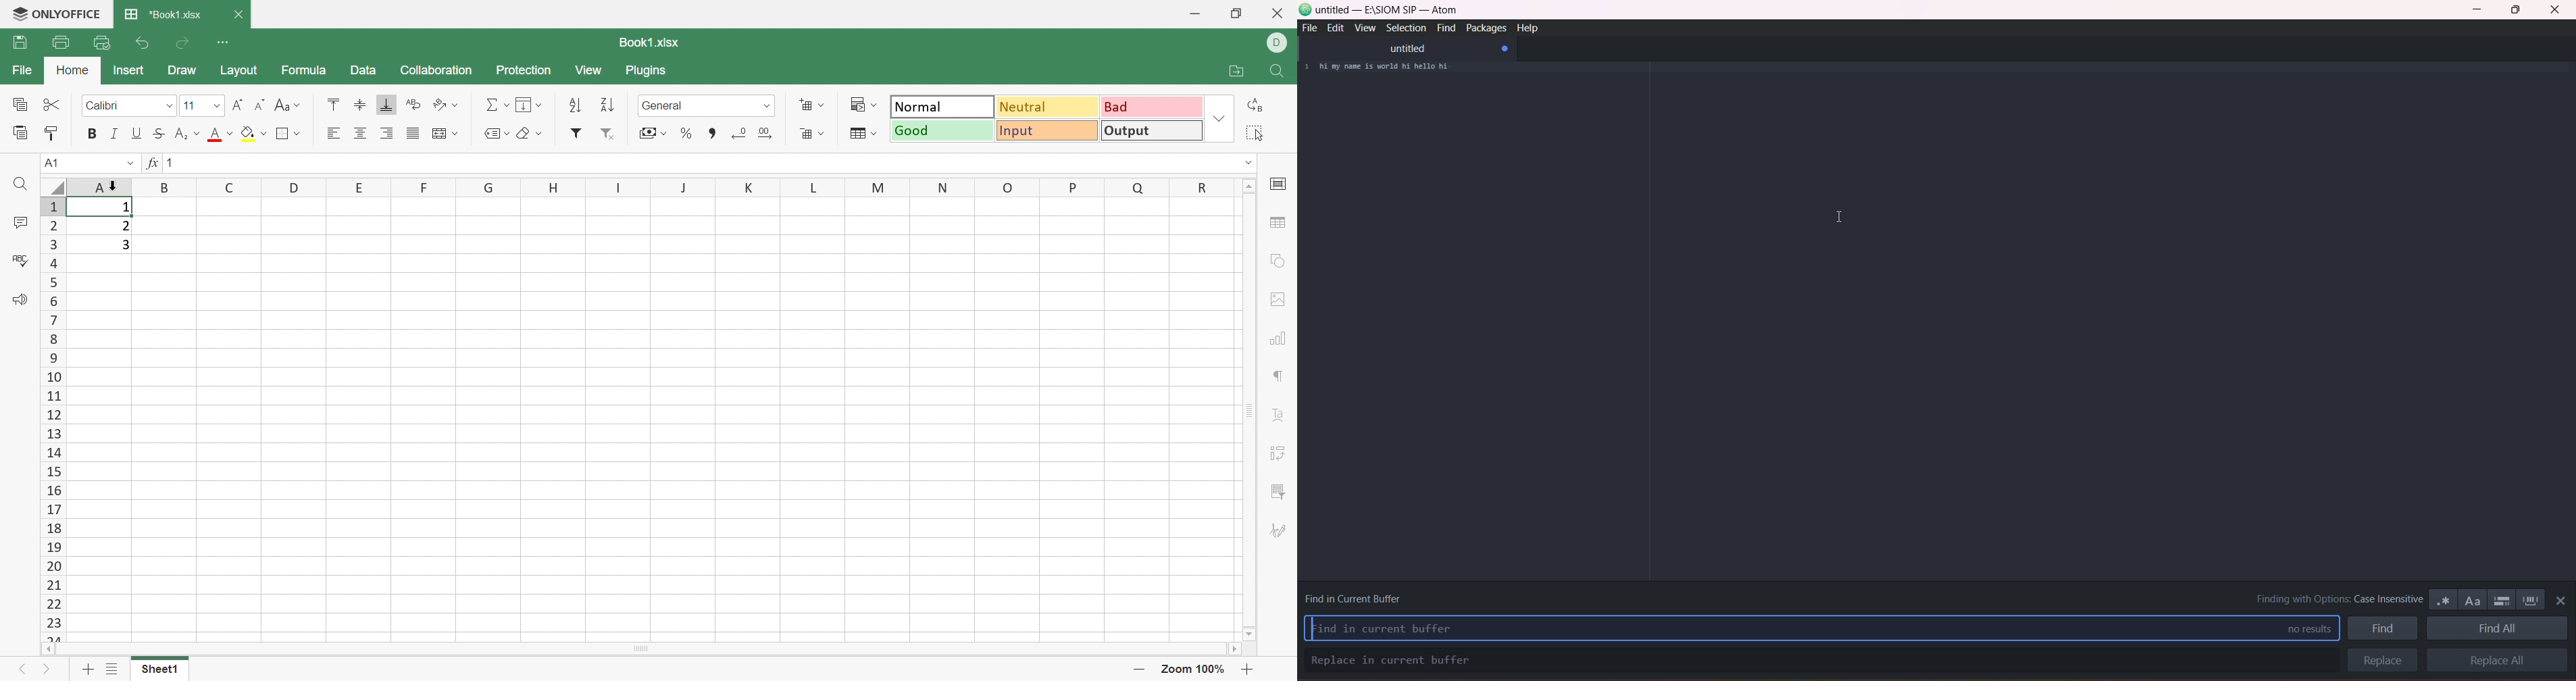  Describe the element at coordinates (685, 134) in the screenshot. I see `Percent style` at that location.